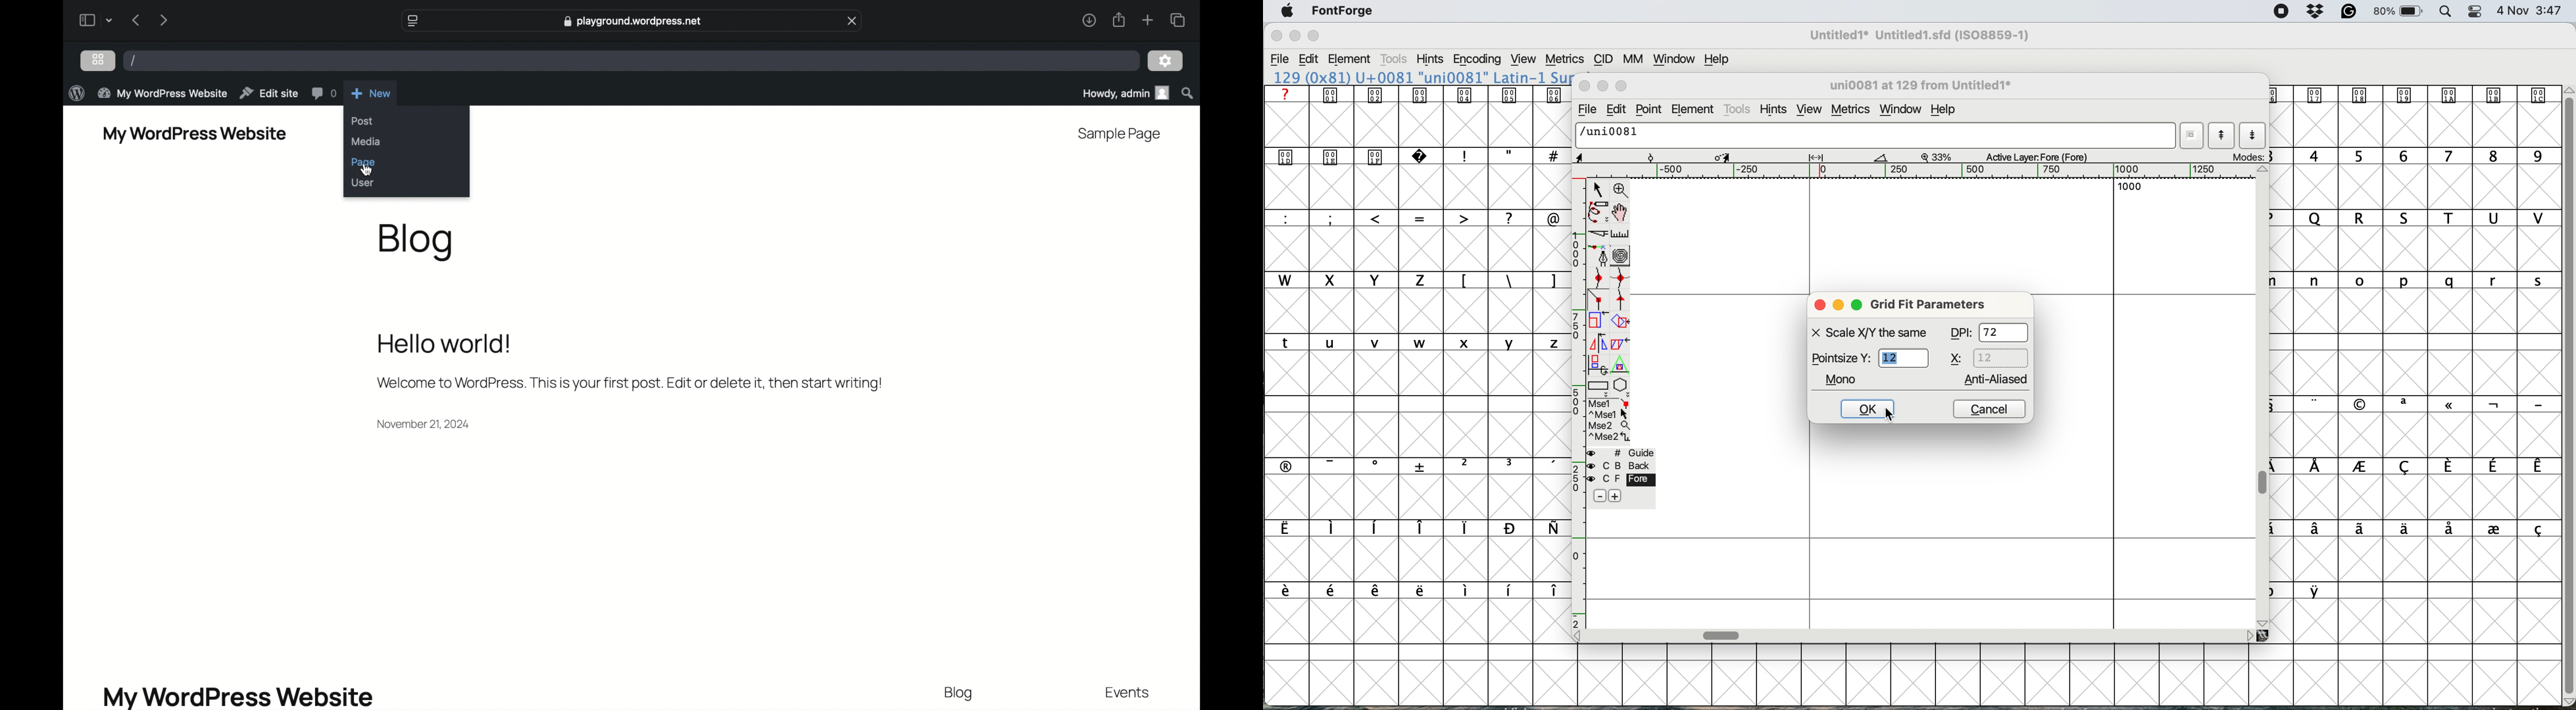 The width and height of the screenshot is (2576, 728). What do you see at coordinates (194, 133) in the screenshot?
I see `my wordpress website` at bounding box center [194, 133].